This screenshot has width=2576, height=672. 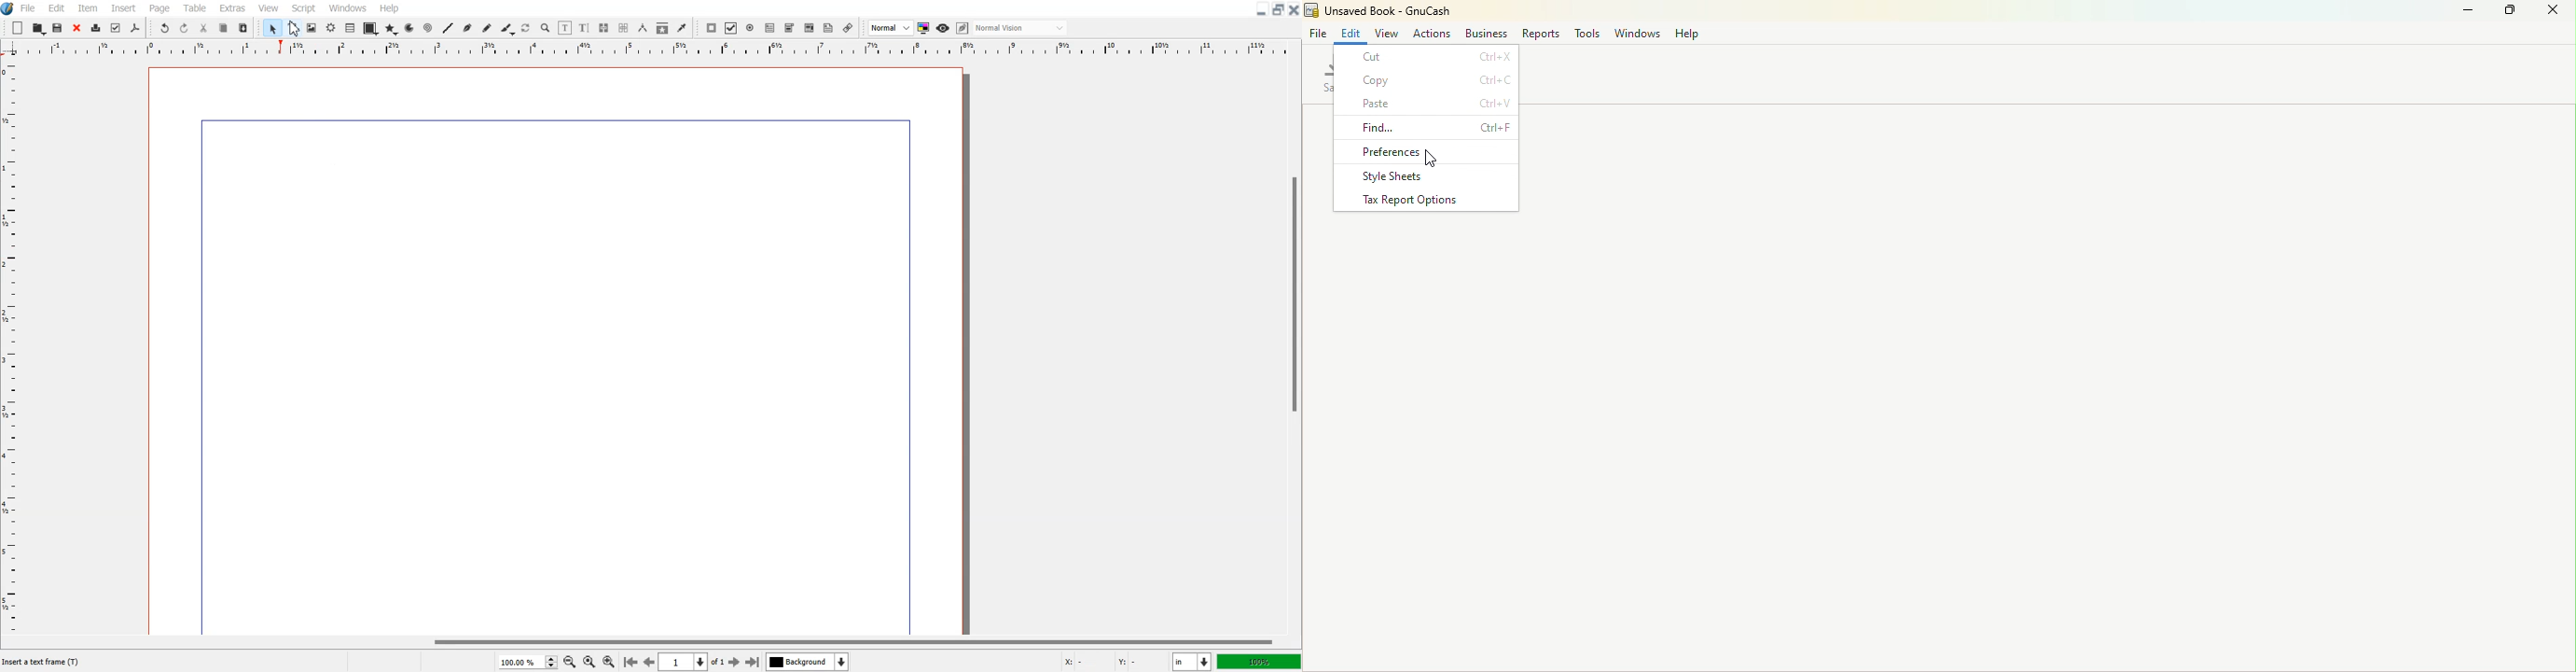 What do you see at coordinates (1111, 662) in the screenshot?
I see `X, Y Co-ordinate` at bounding box center [1111, 662].